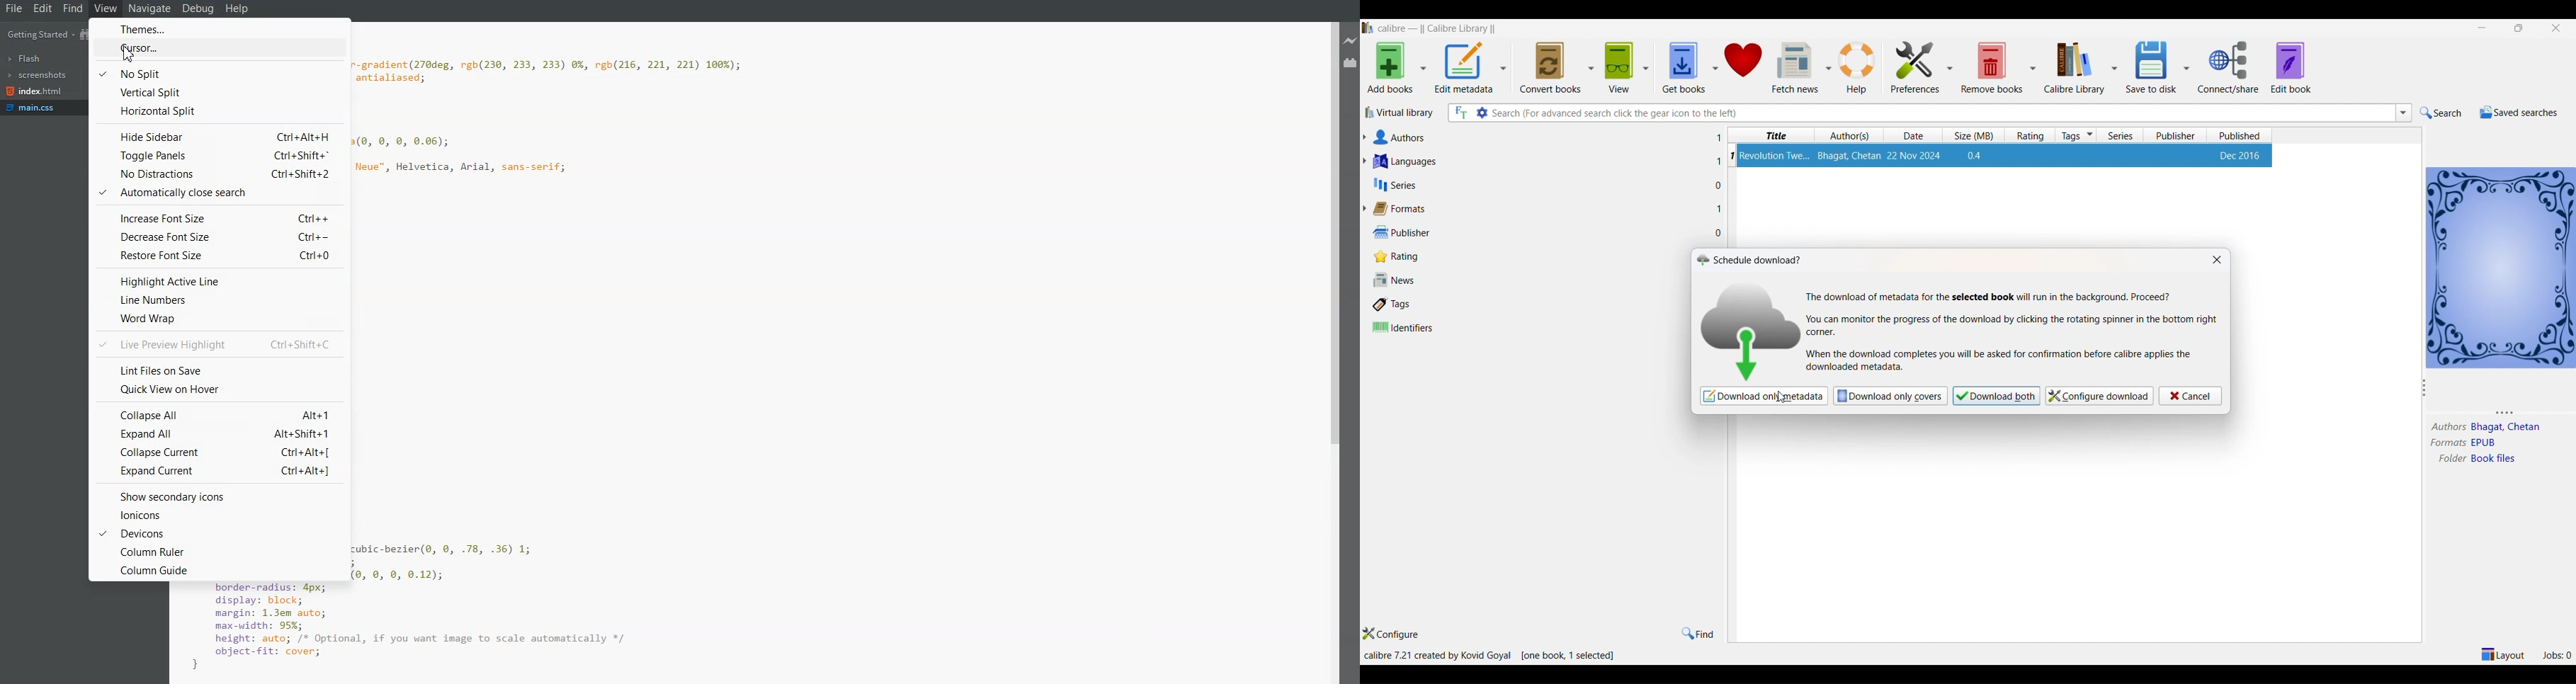  What do you see at coordinates (217, 136) in the screenshot?
I see `Hide Sidebar` at bounding box center [217, 136].